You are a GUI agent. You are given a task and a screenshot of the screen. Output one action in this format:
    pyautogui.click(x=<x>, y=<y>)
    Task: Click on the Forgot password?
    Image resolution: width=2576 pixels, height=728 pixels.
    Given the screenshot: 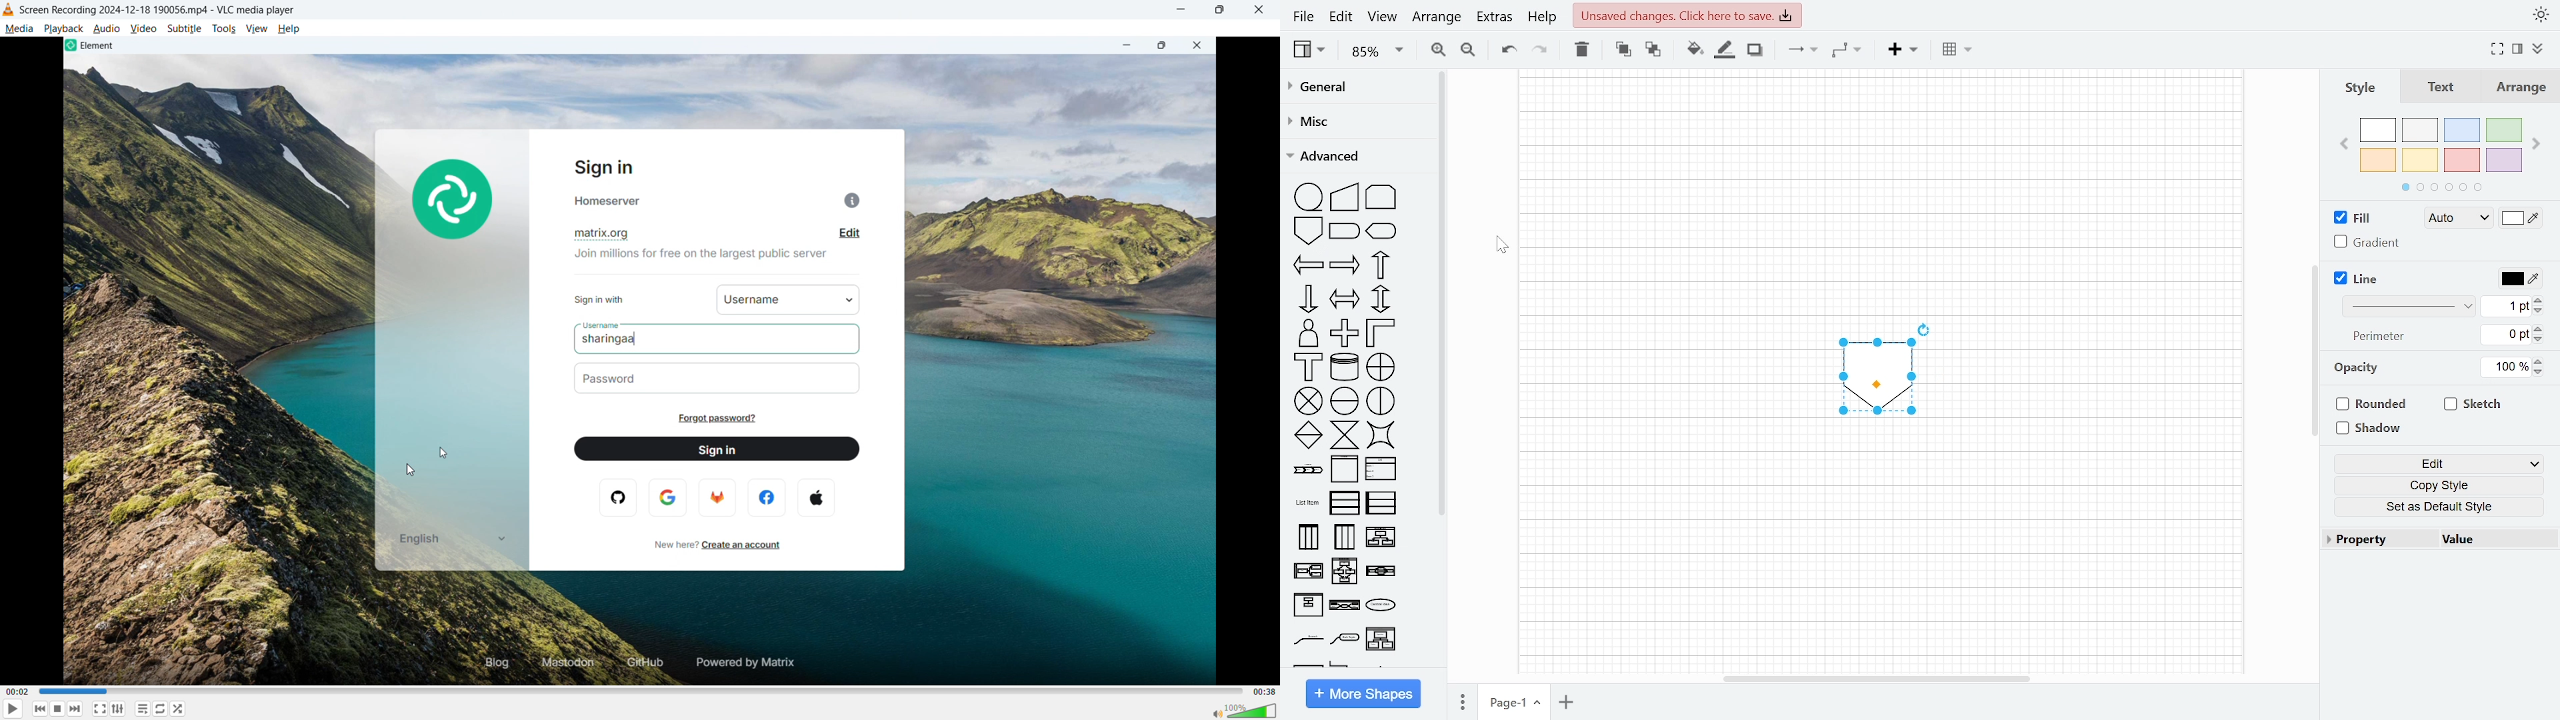 What is the action you would take?
    pyautogui.click(x=722, y=419)
    